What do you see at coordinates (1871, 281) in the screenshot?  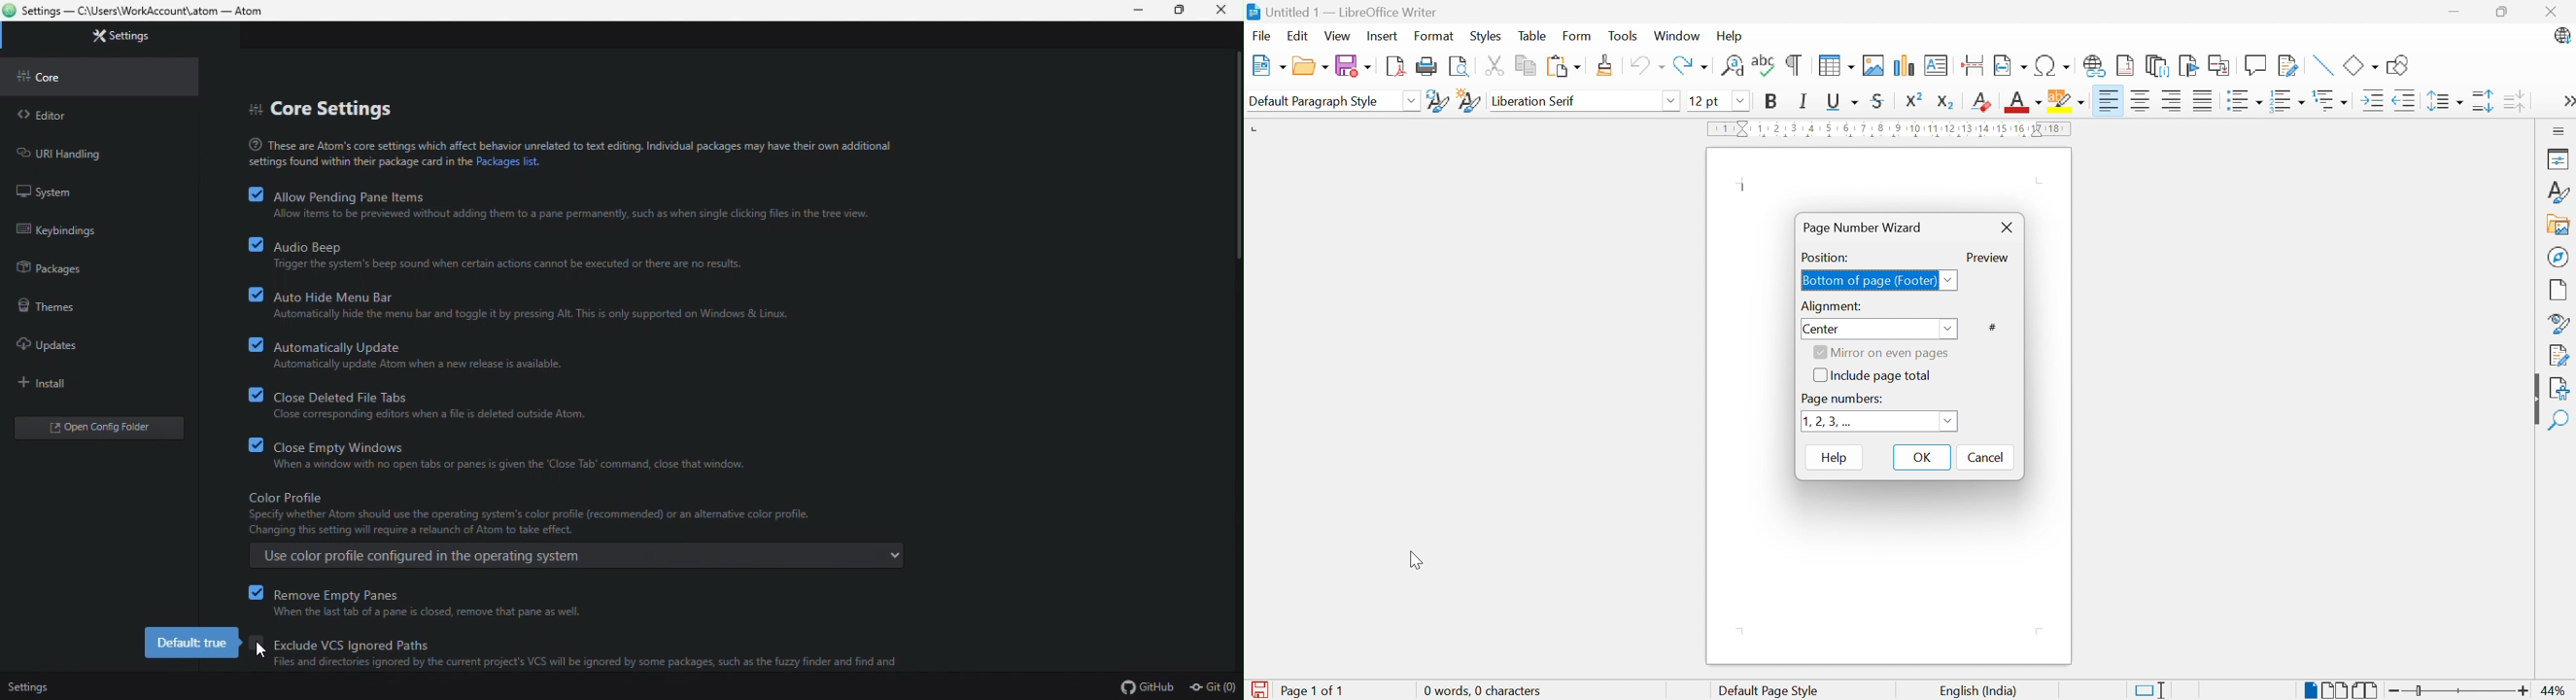 I see `Bottom of page (Footer)` at bounding box center [1871, 281].